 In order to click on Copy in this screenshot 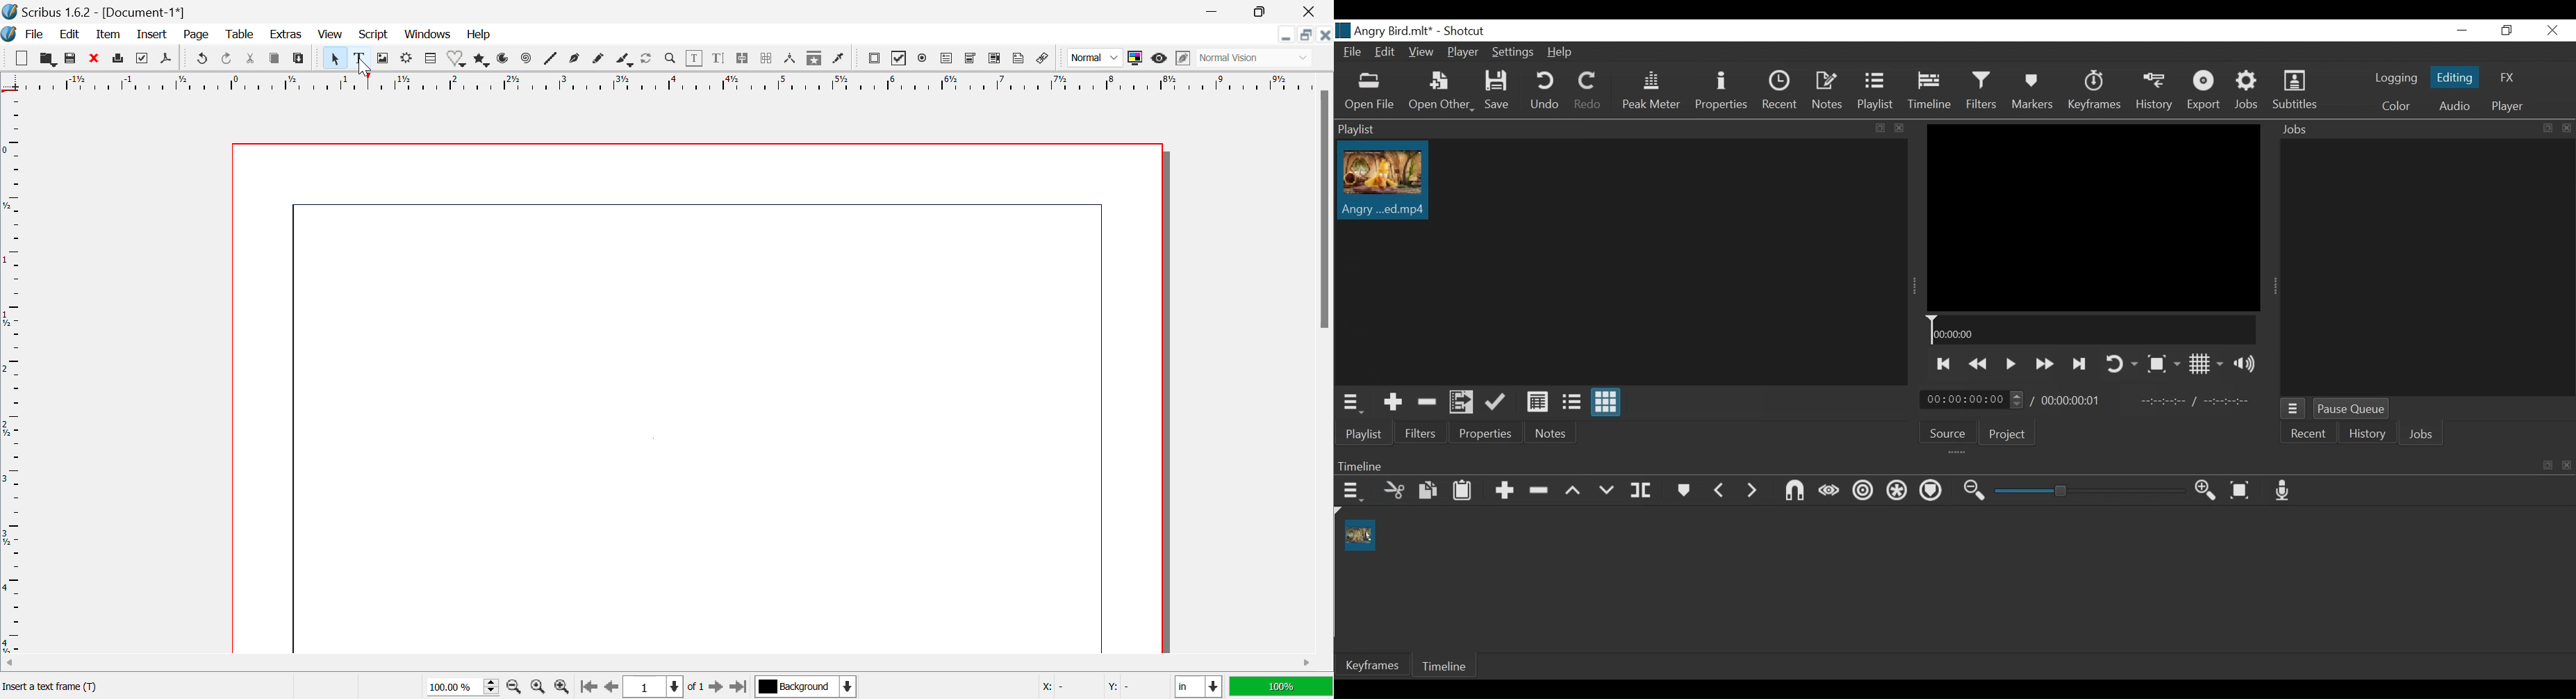, I will do `click(275, 58)`.